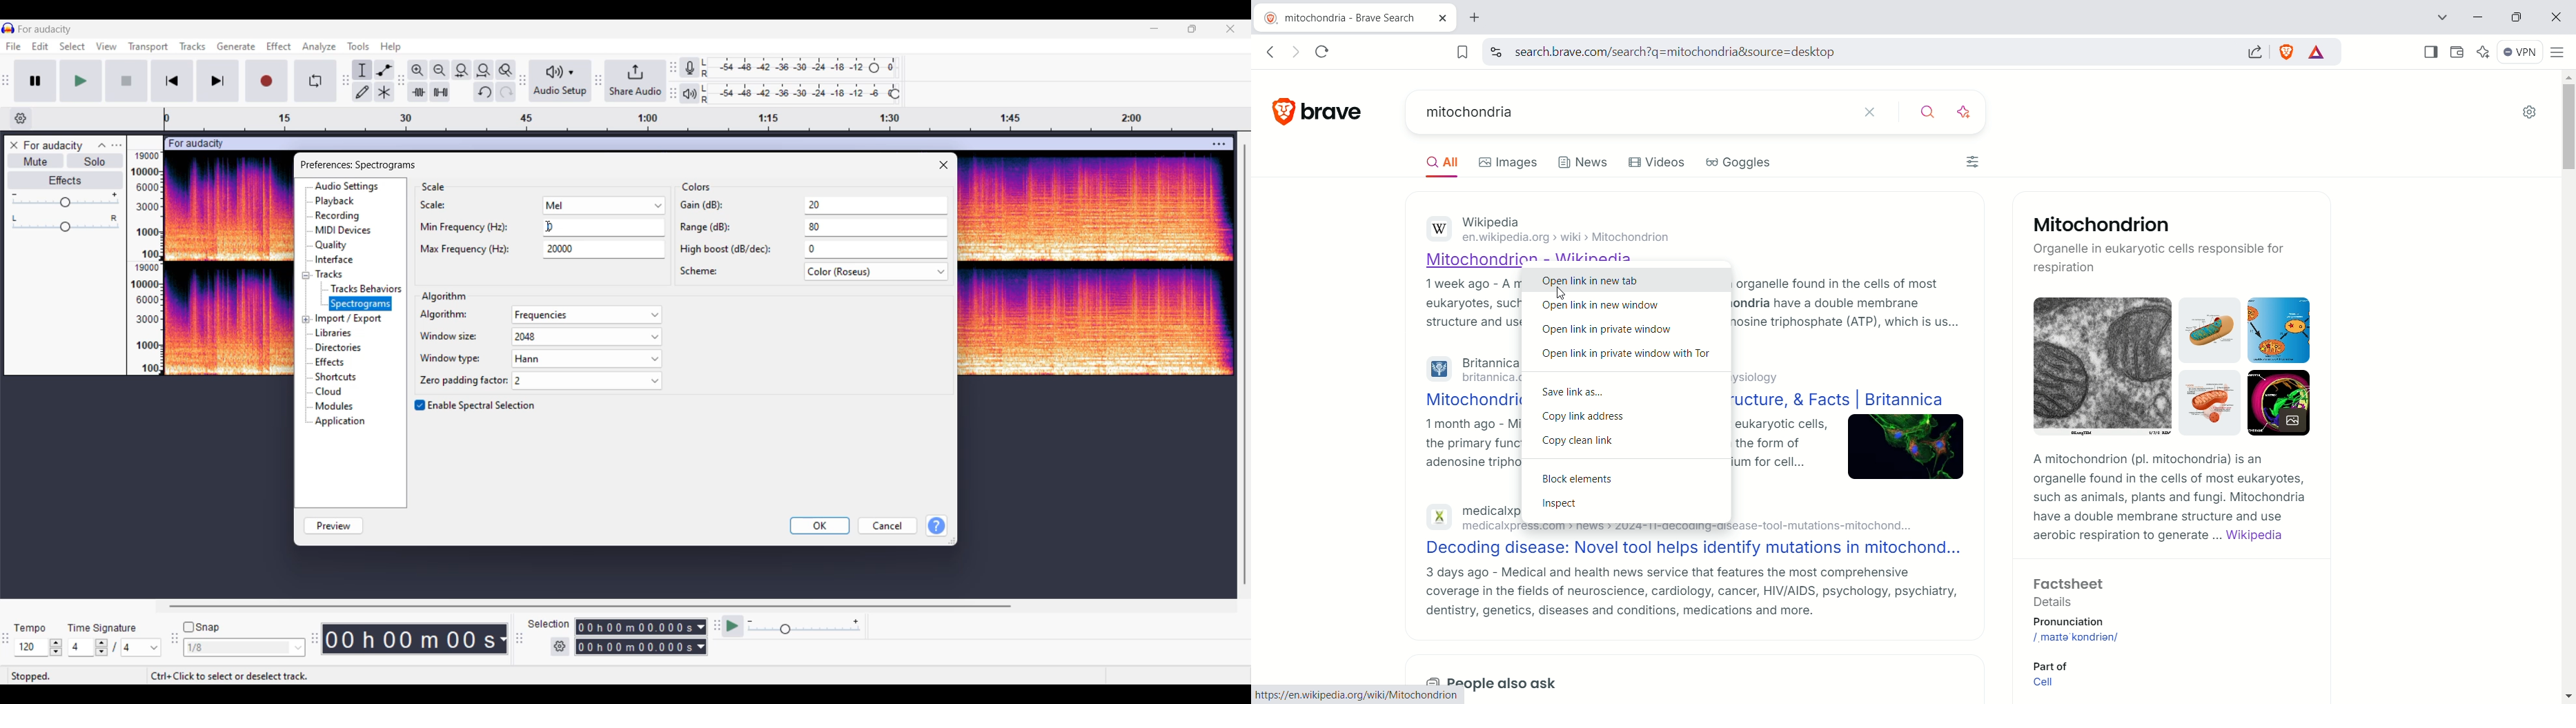 This screenshot has width=2576, height=728. Describe the element at coordinates (441, 70) in the screenshot. I see `Zoom out` at that location.